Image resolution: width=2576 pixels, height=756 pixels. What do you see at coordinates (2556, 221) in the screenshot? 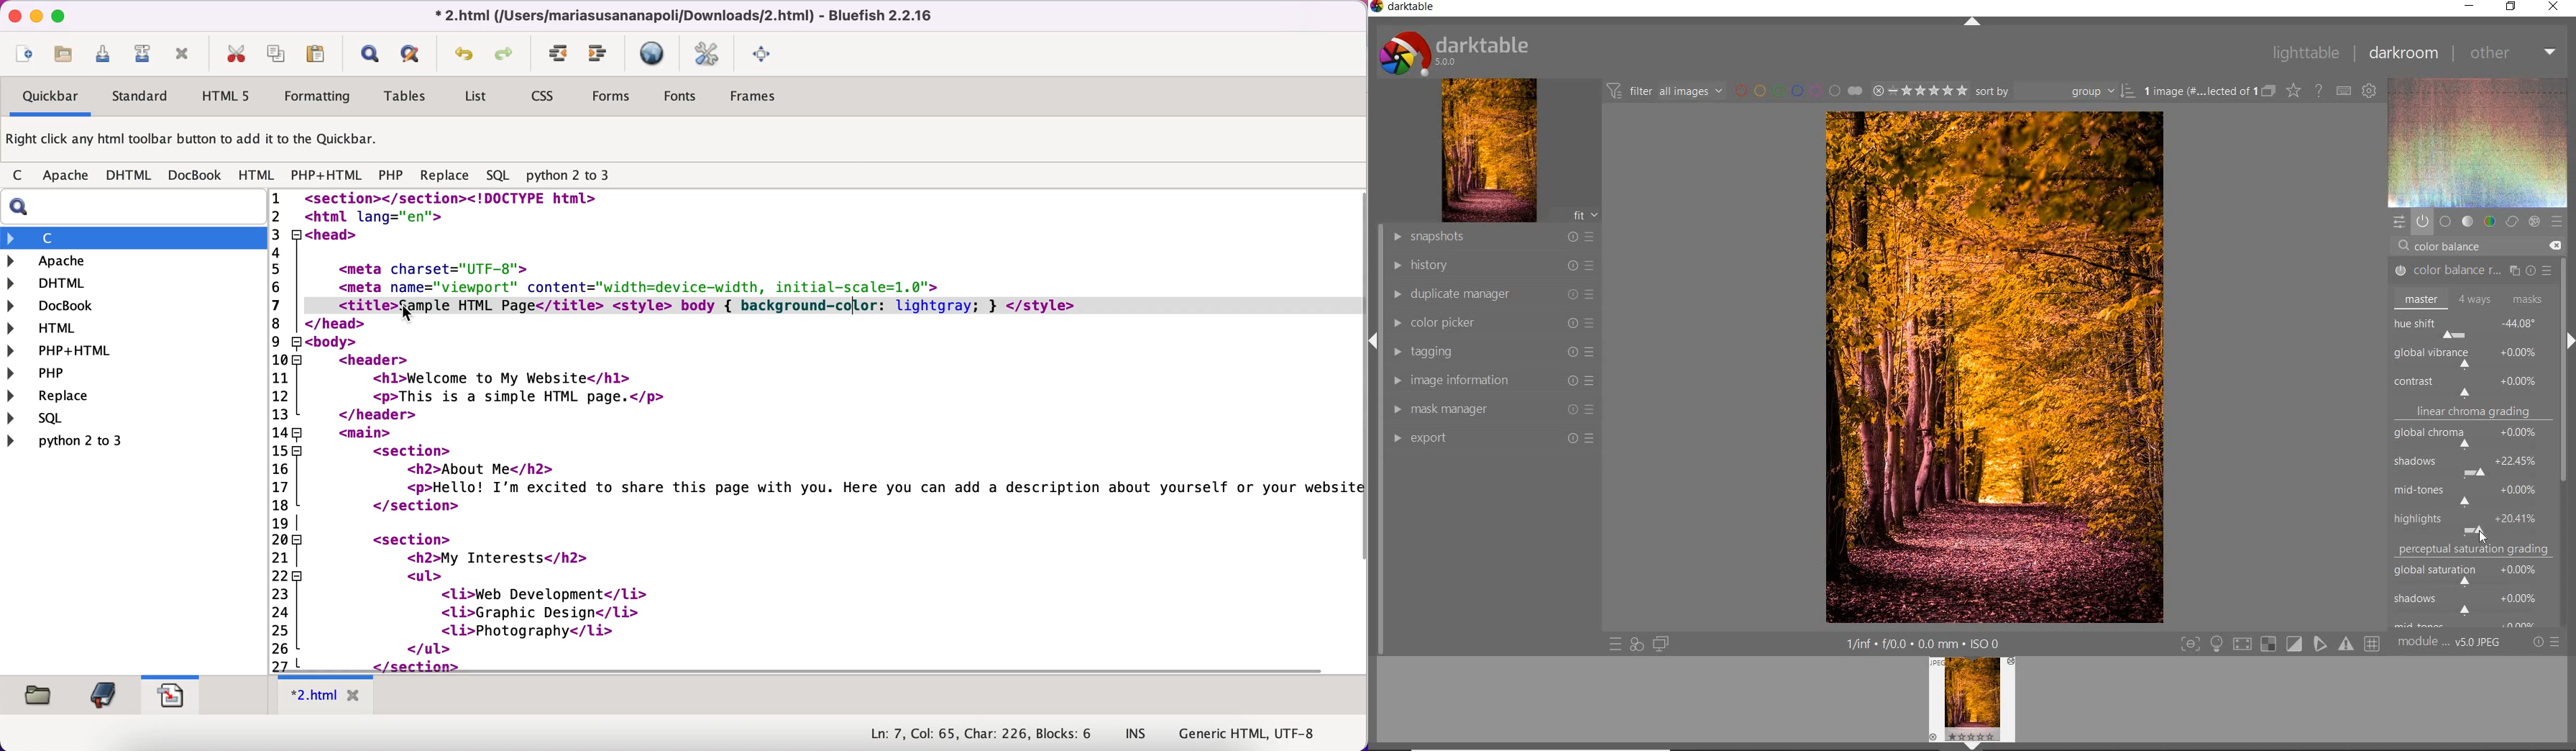
I see `preset` at bounding box center [2556, 221].